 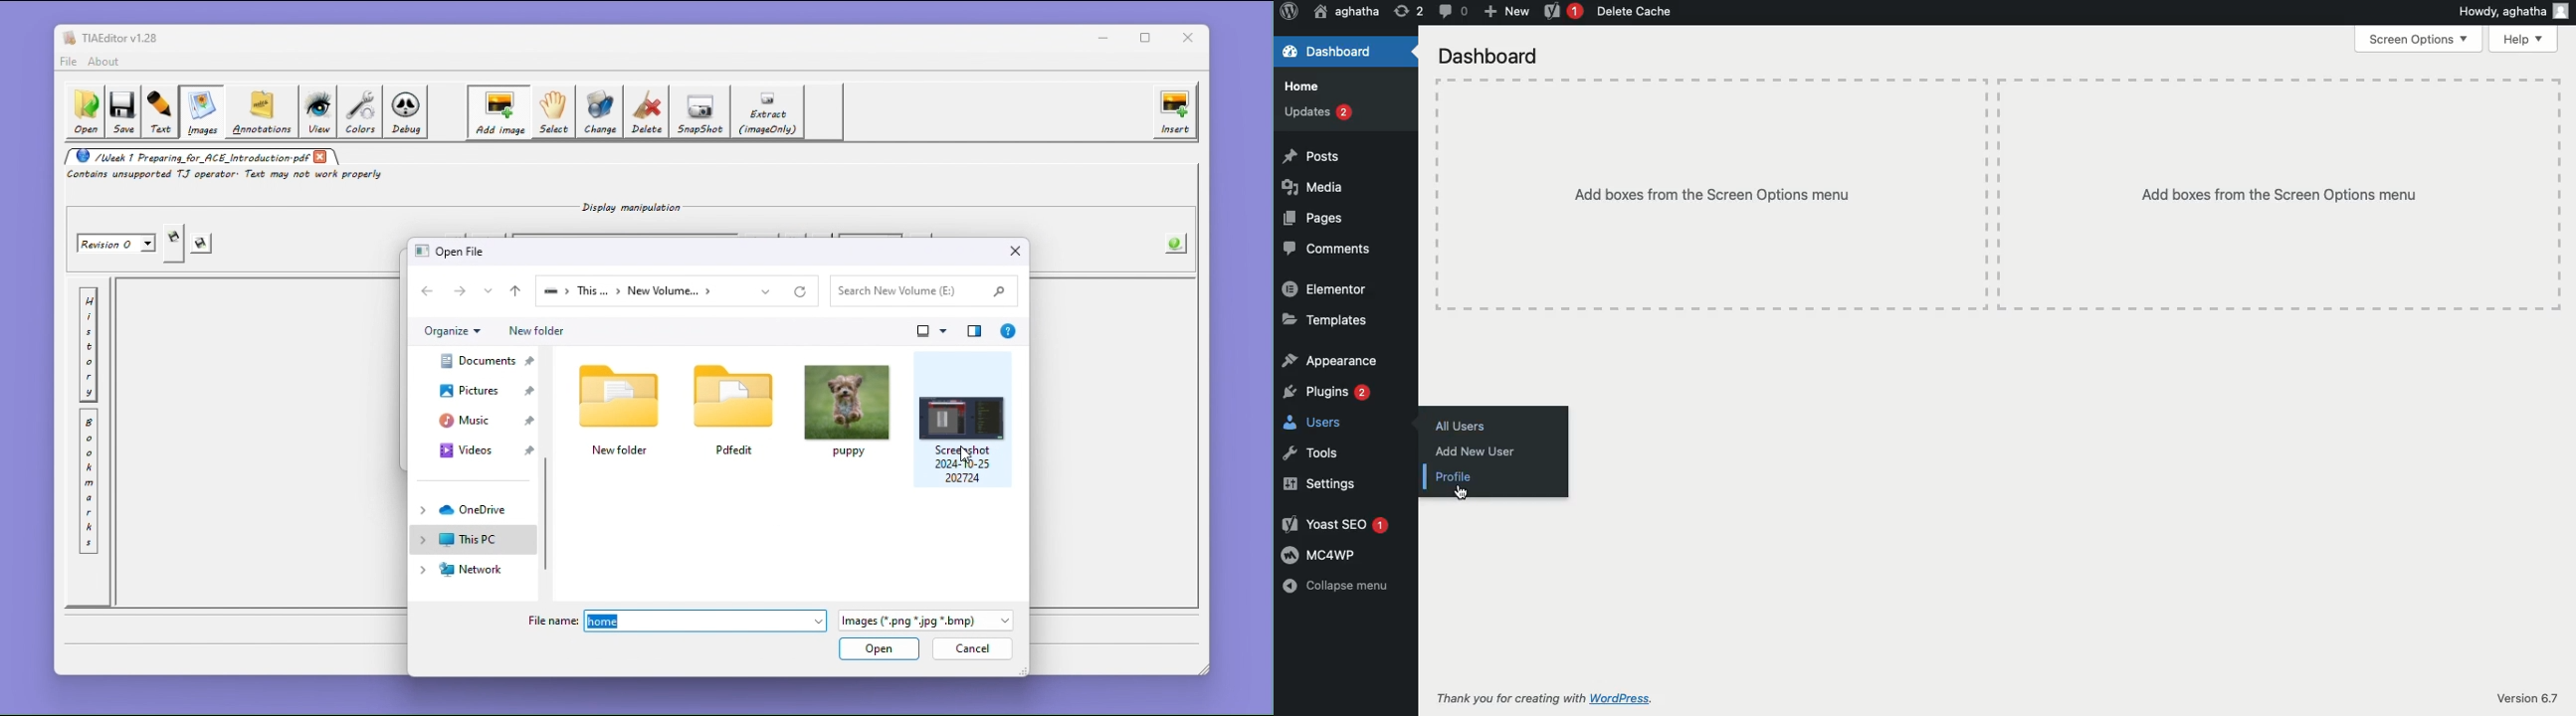 What do you see at coordinates (2421, 38) in the screenshot?
I see `Screen options` at bounding box center [2421, 38].